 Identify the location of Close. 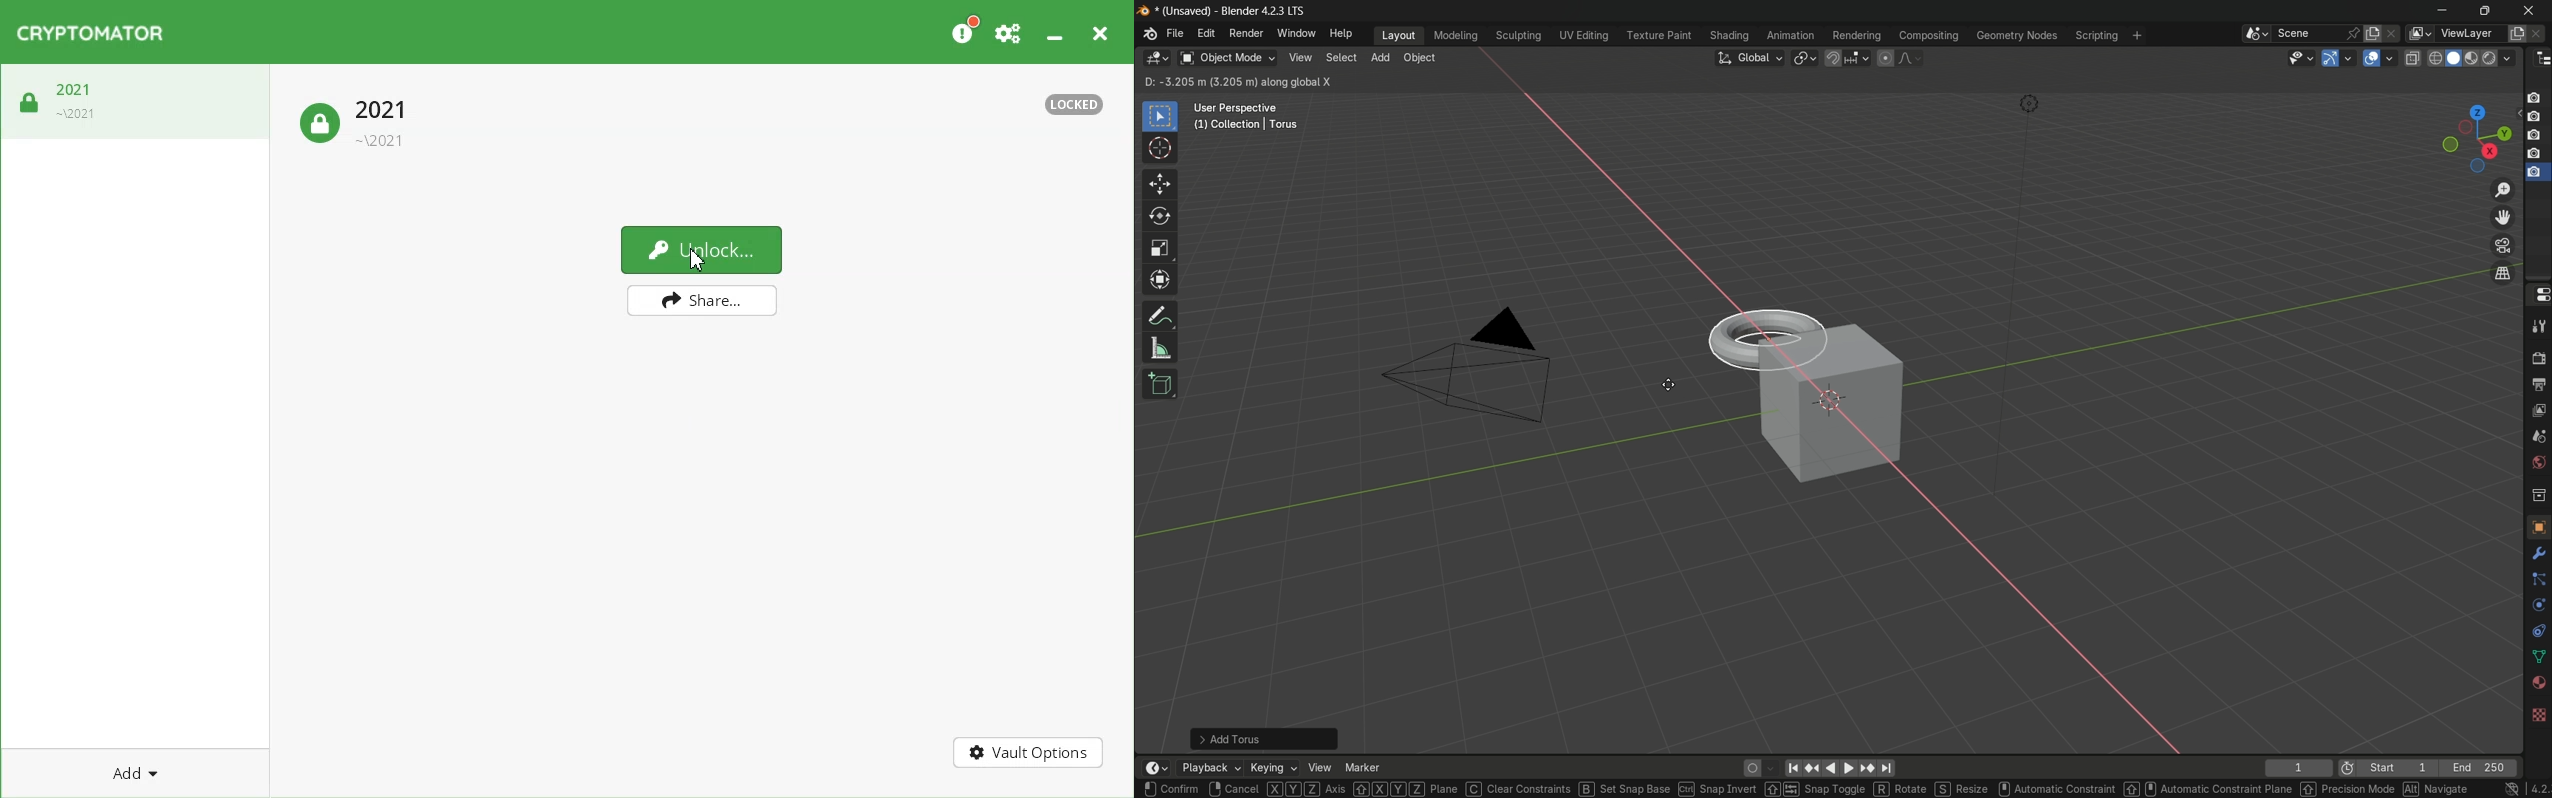
(1099, 30).